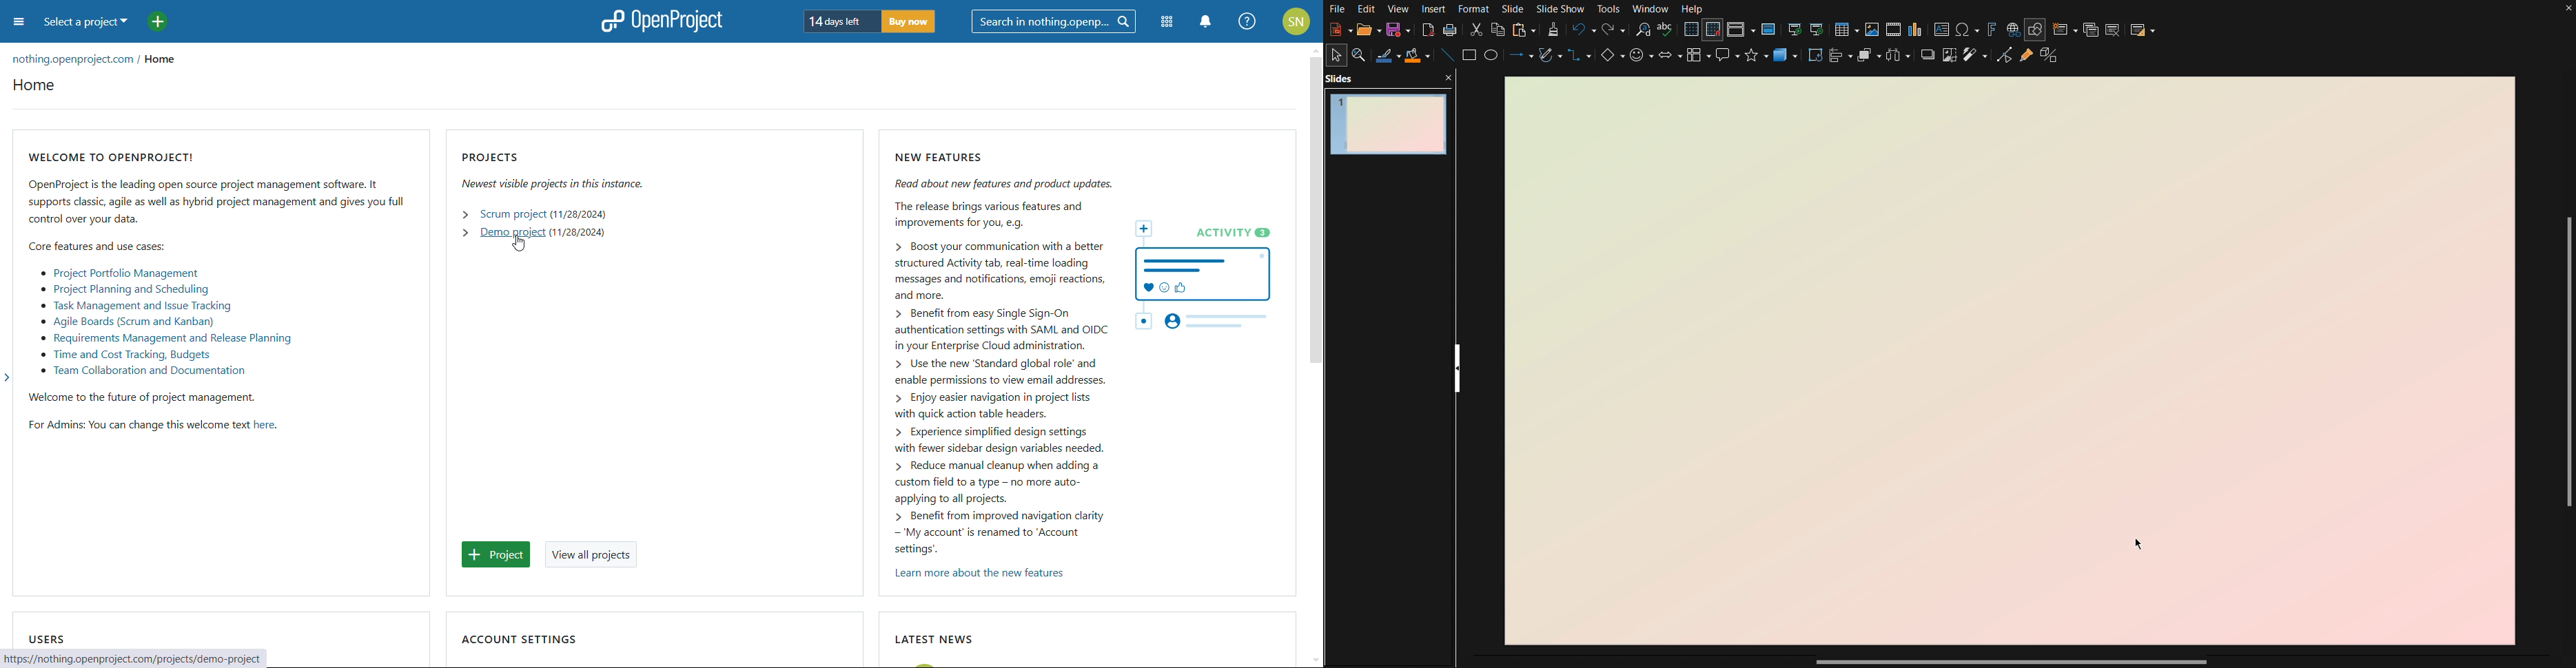 The image size is (2576, 672). I want to click on project planning & scheduling, so click(124, 289).